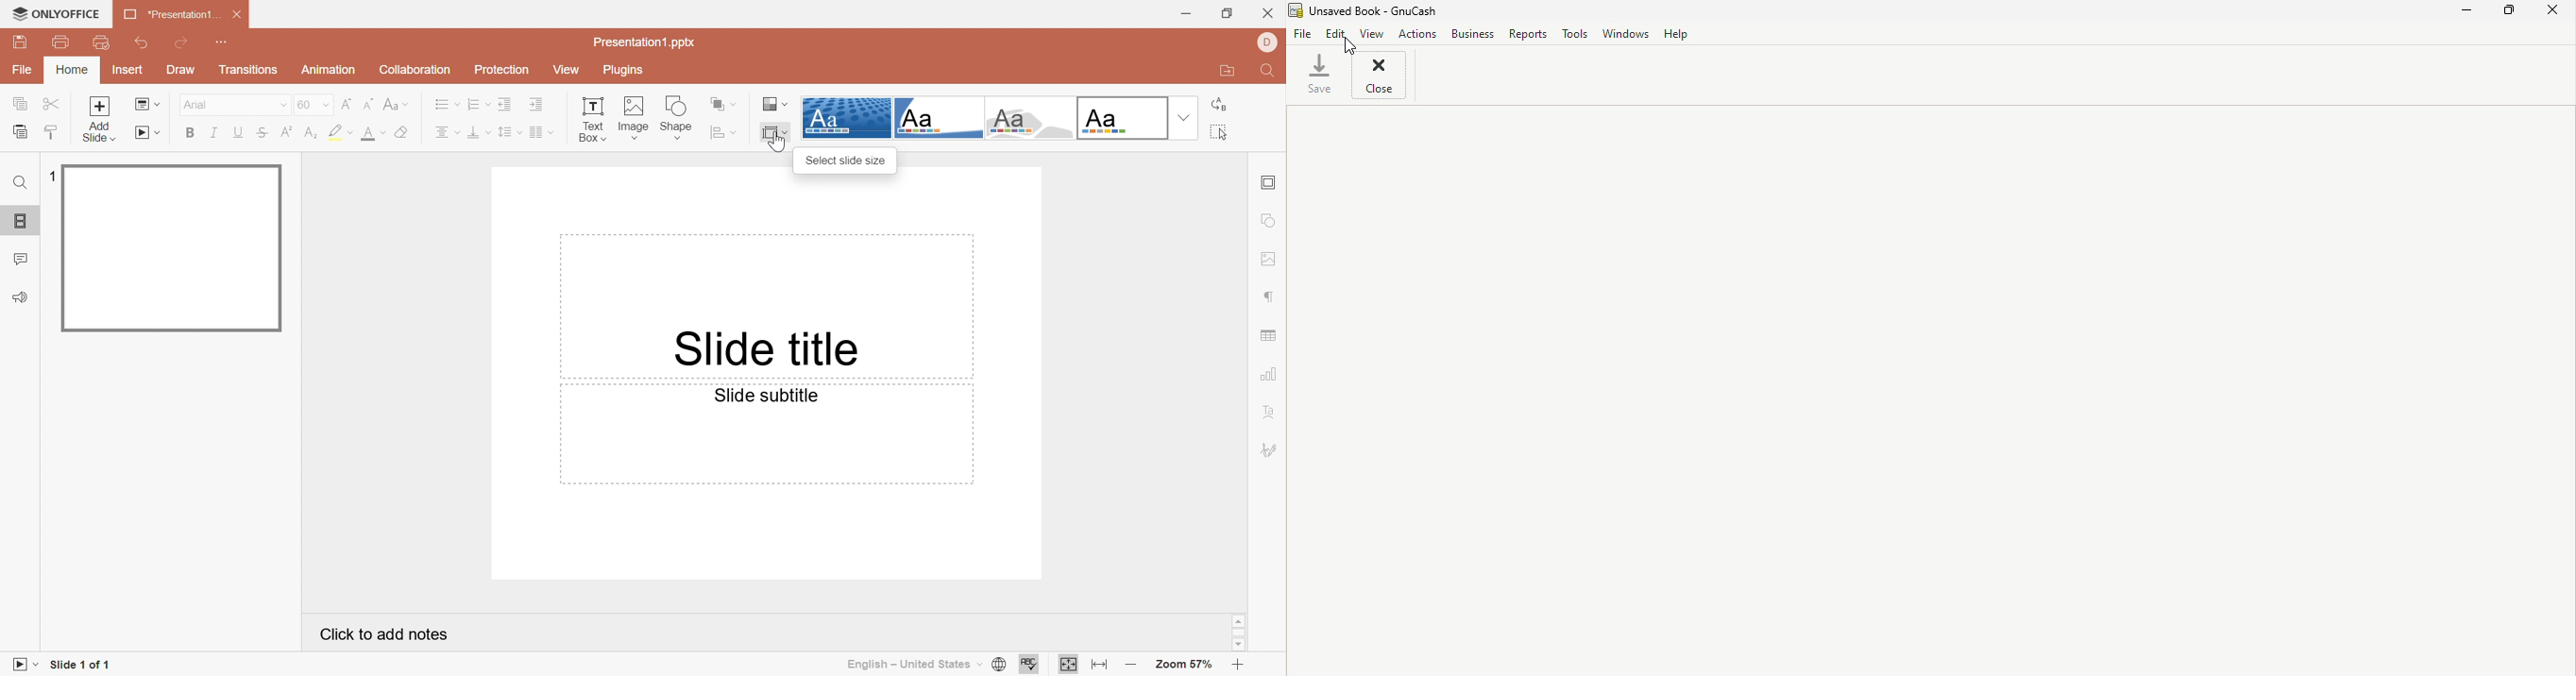 The height and width of the screenshot is (700, 2576). What do you see at coordinates (368, 105) in the screenshot?
I see `Decrement font size` at bounding box center [368, 105].